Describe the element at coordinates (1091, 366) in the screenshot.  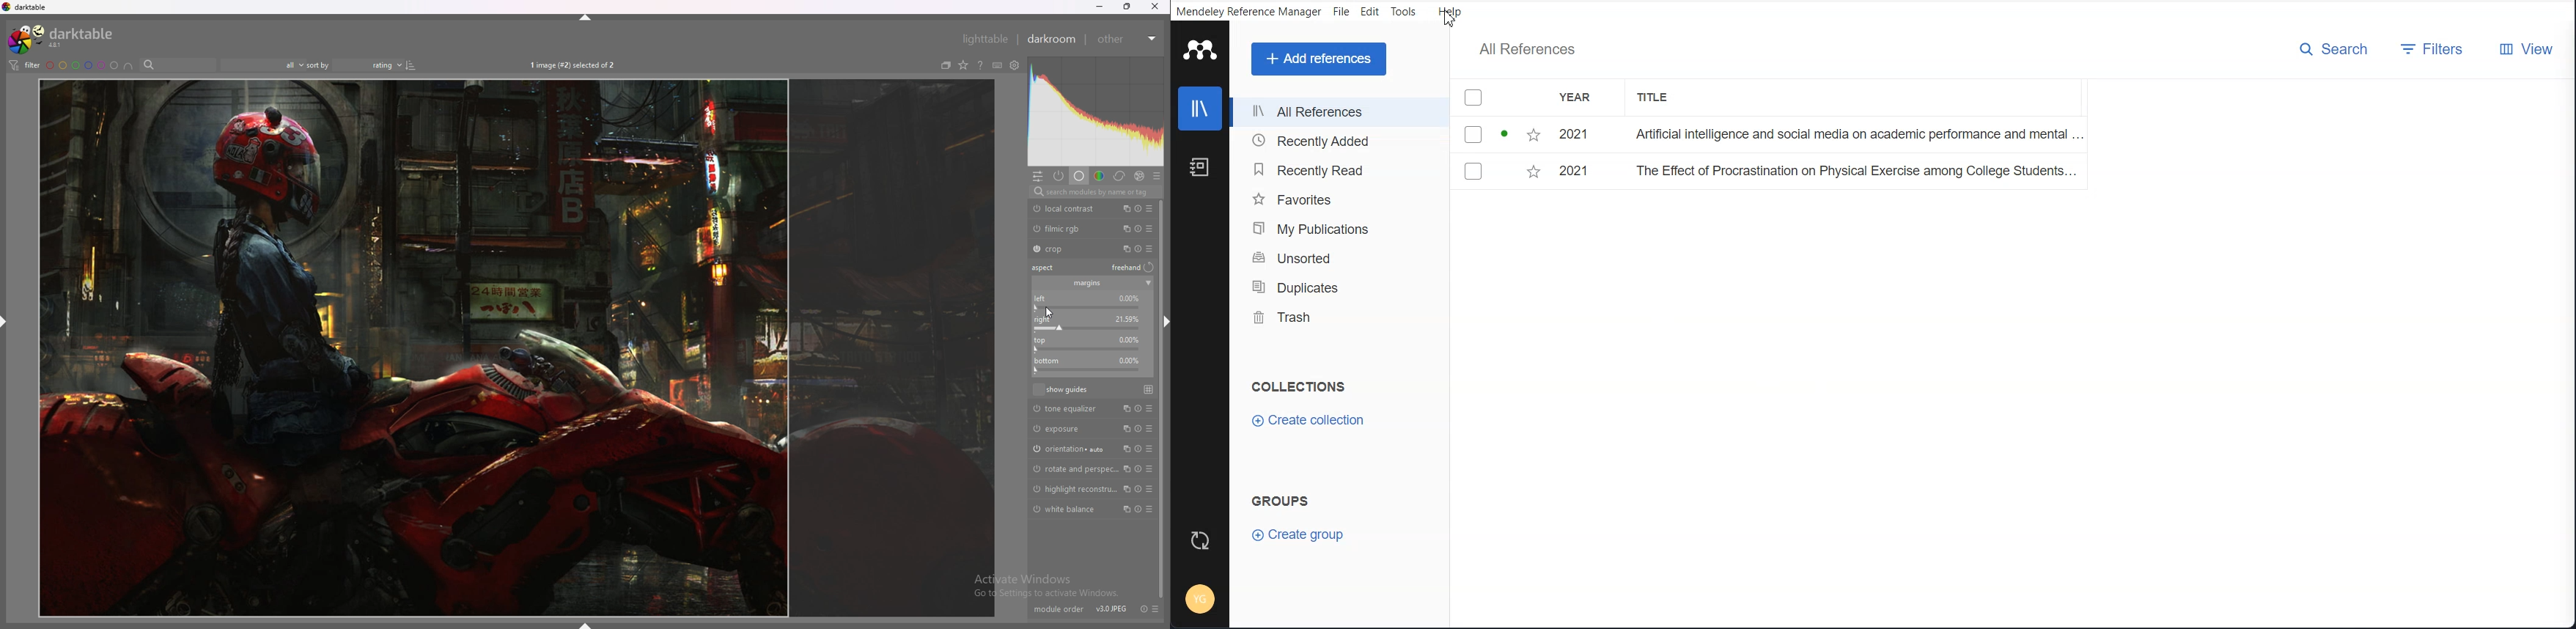
I see `bottom` at that location.